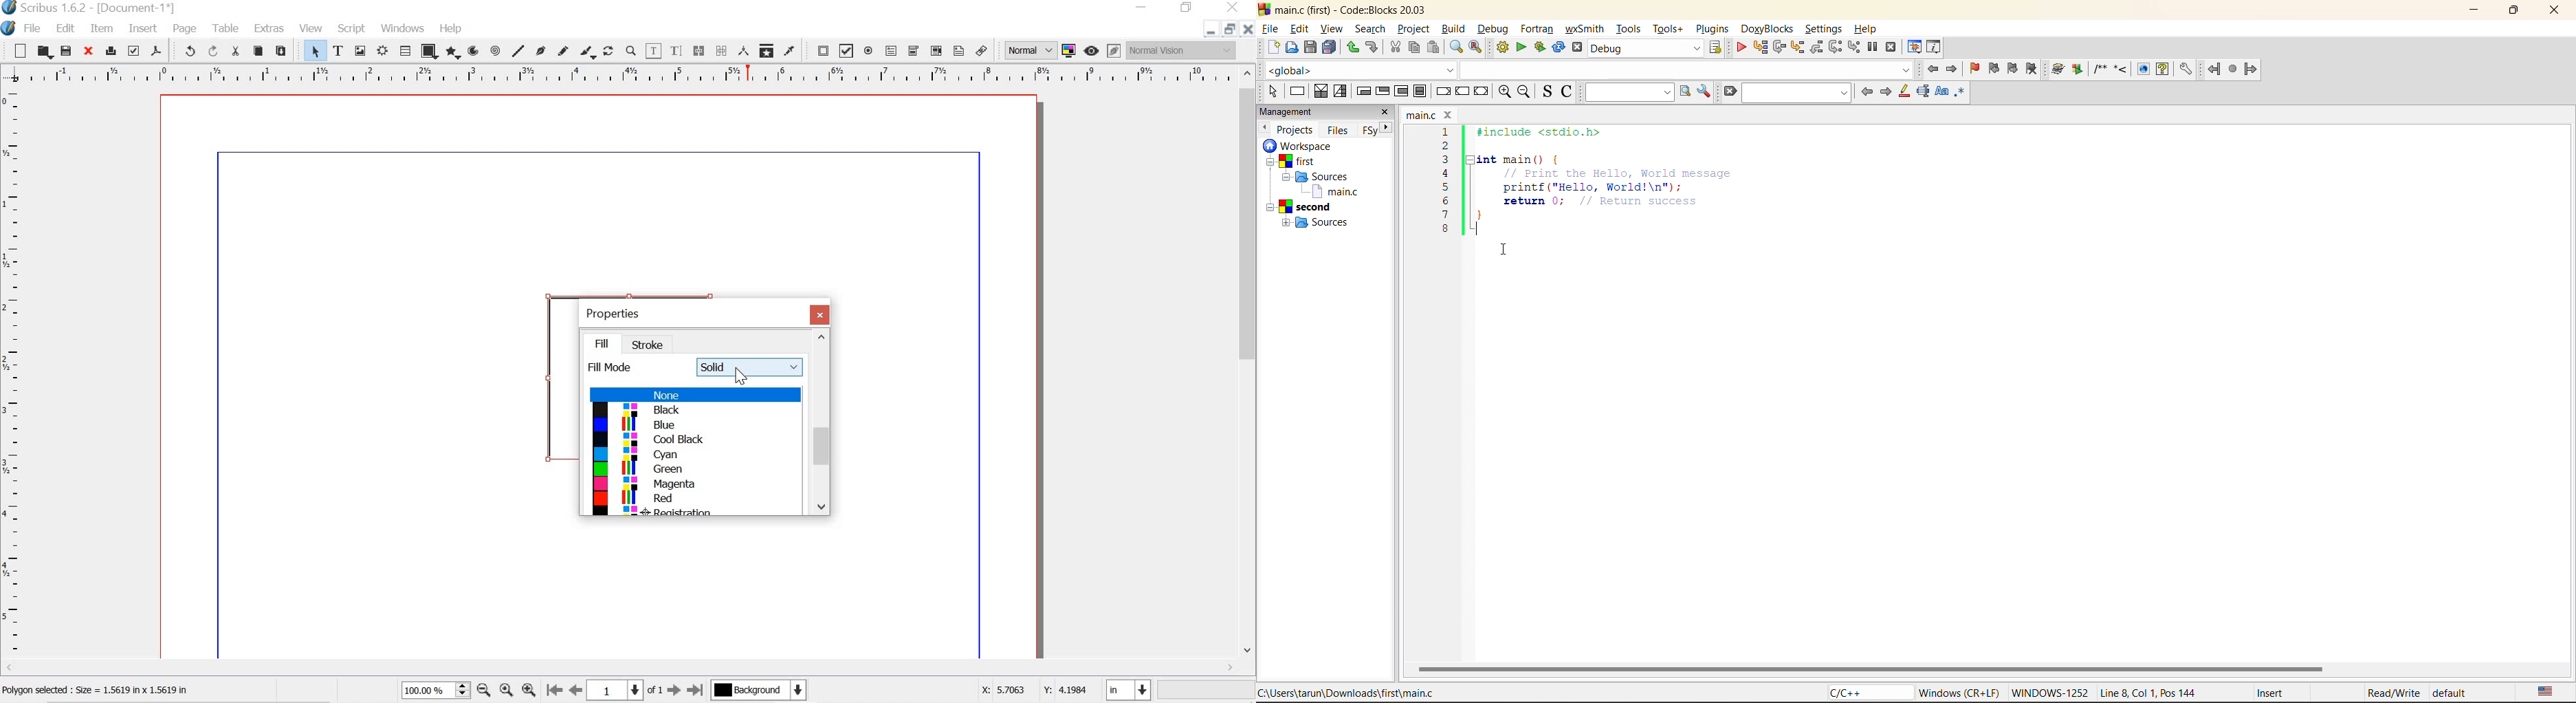  What do you see at coordinates (1886, 92) in the screenshot?
I see `next` at bounding box center [1886, 92].